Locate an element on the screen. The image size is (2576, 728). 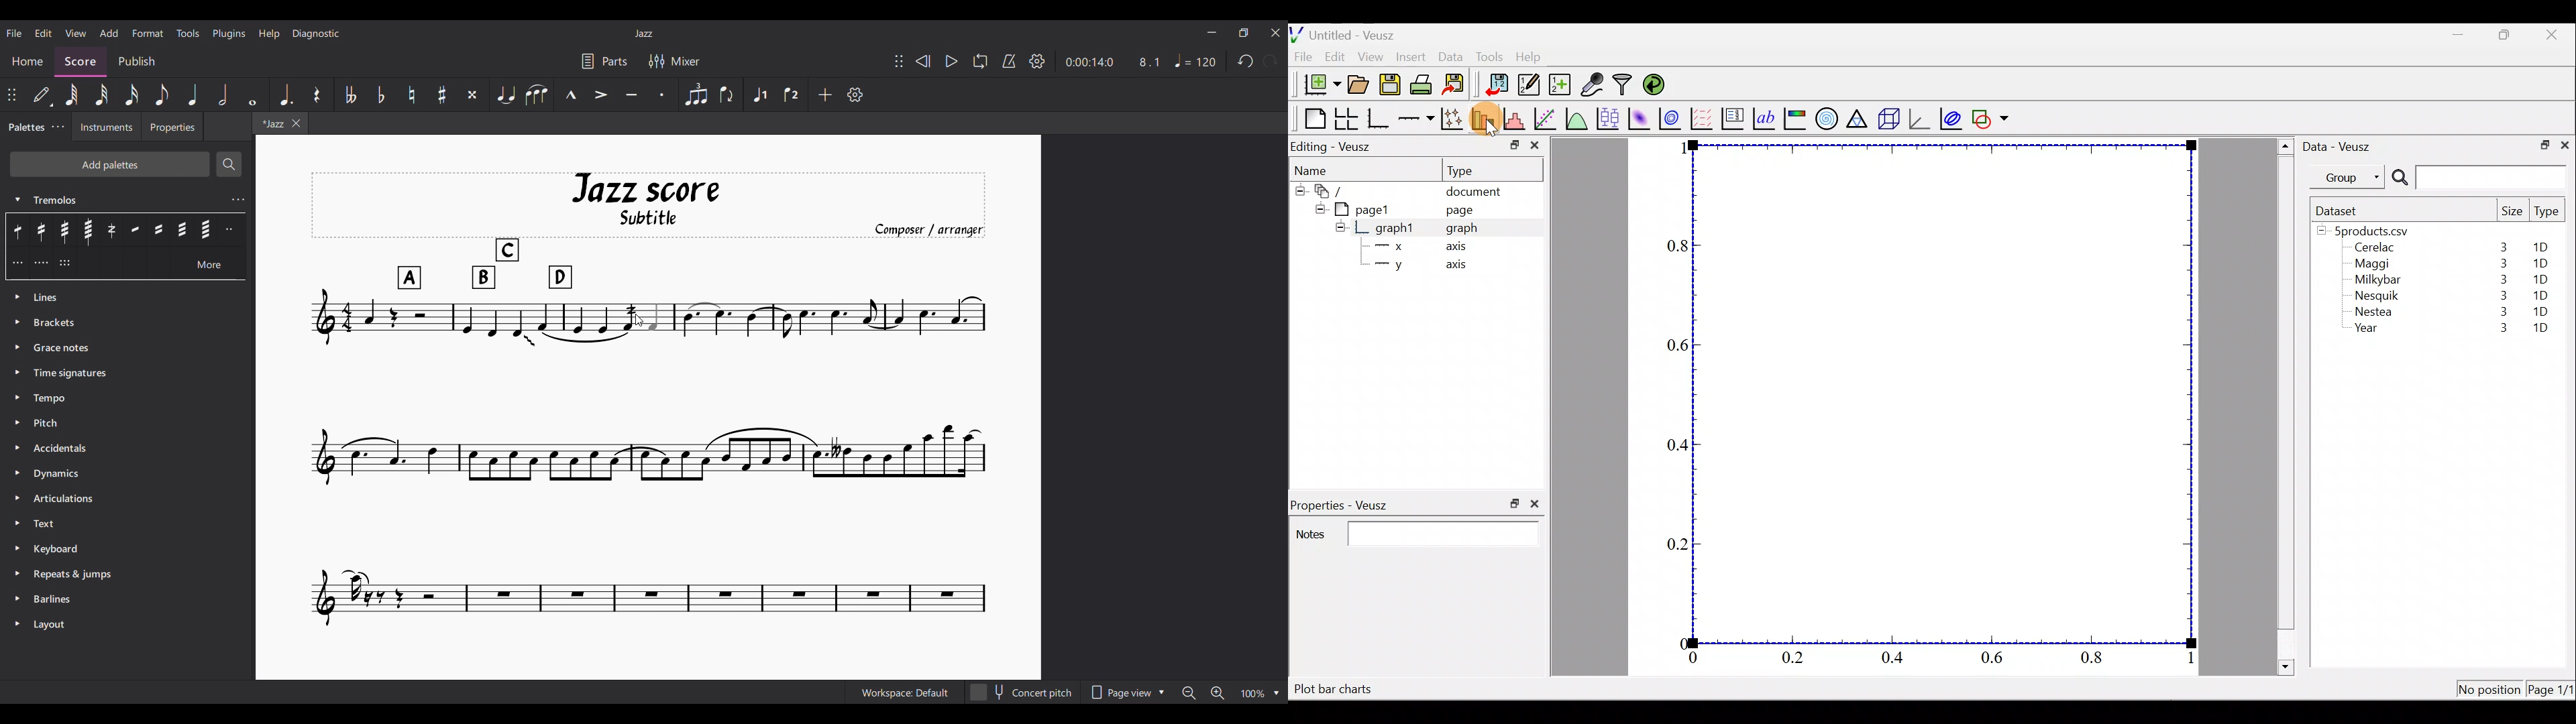
Capture remote data is located at coordinates (1593, 85).